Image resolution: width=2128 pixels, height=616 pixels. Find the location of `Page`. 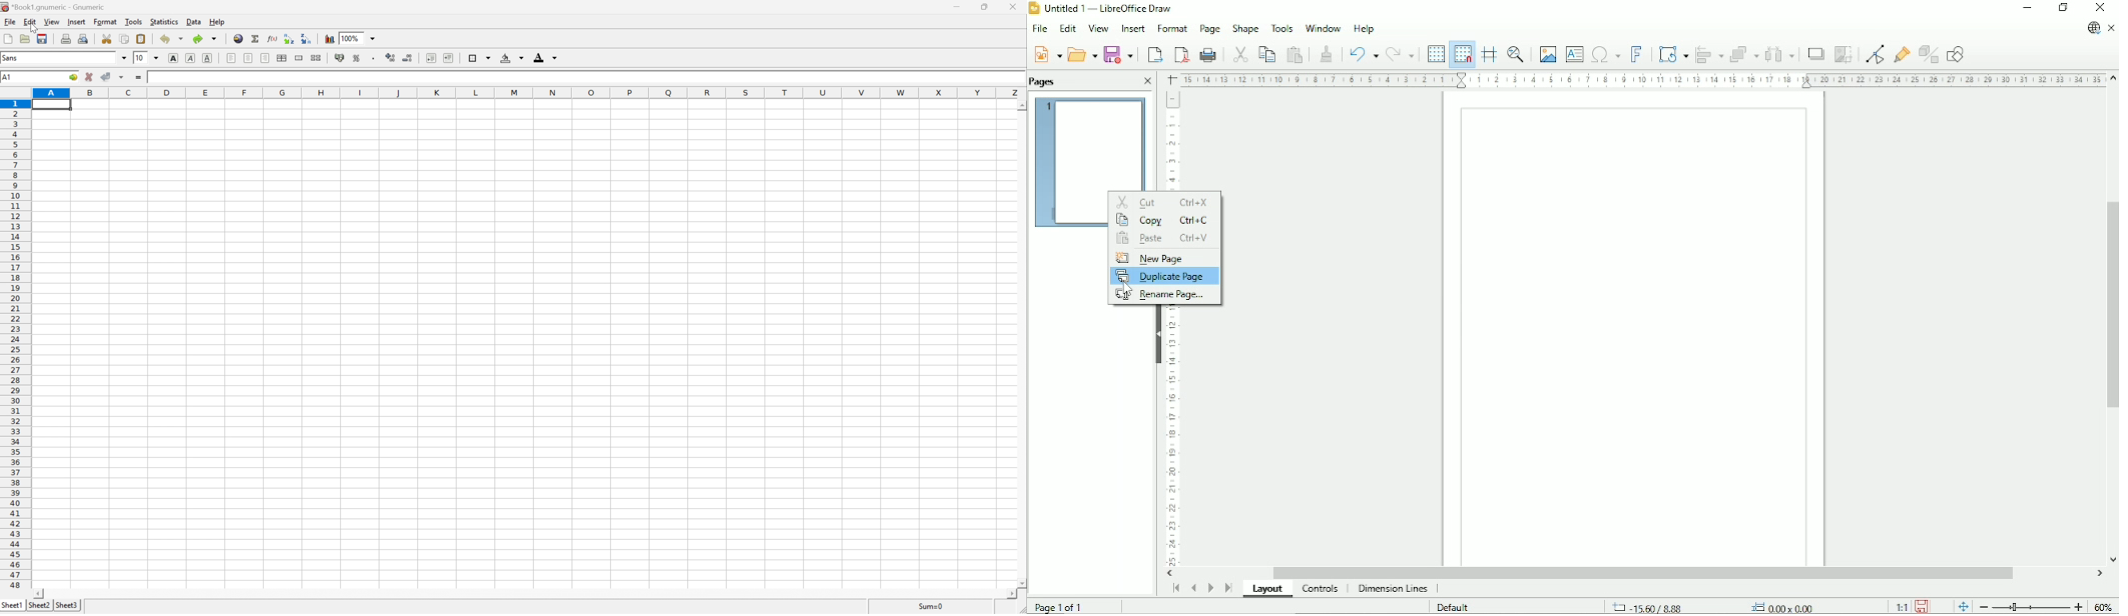

Page is located at coordinates (1209, 29).